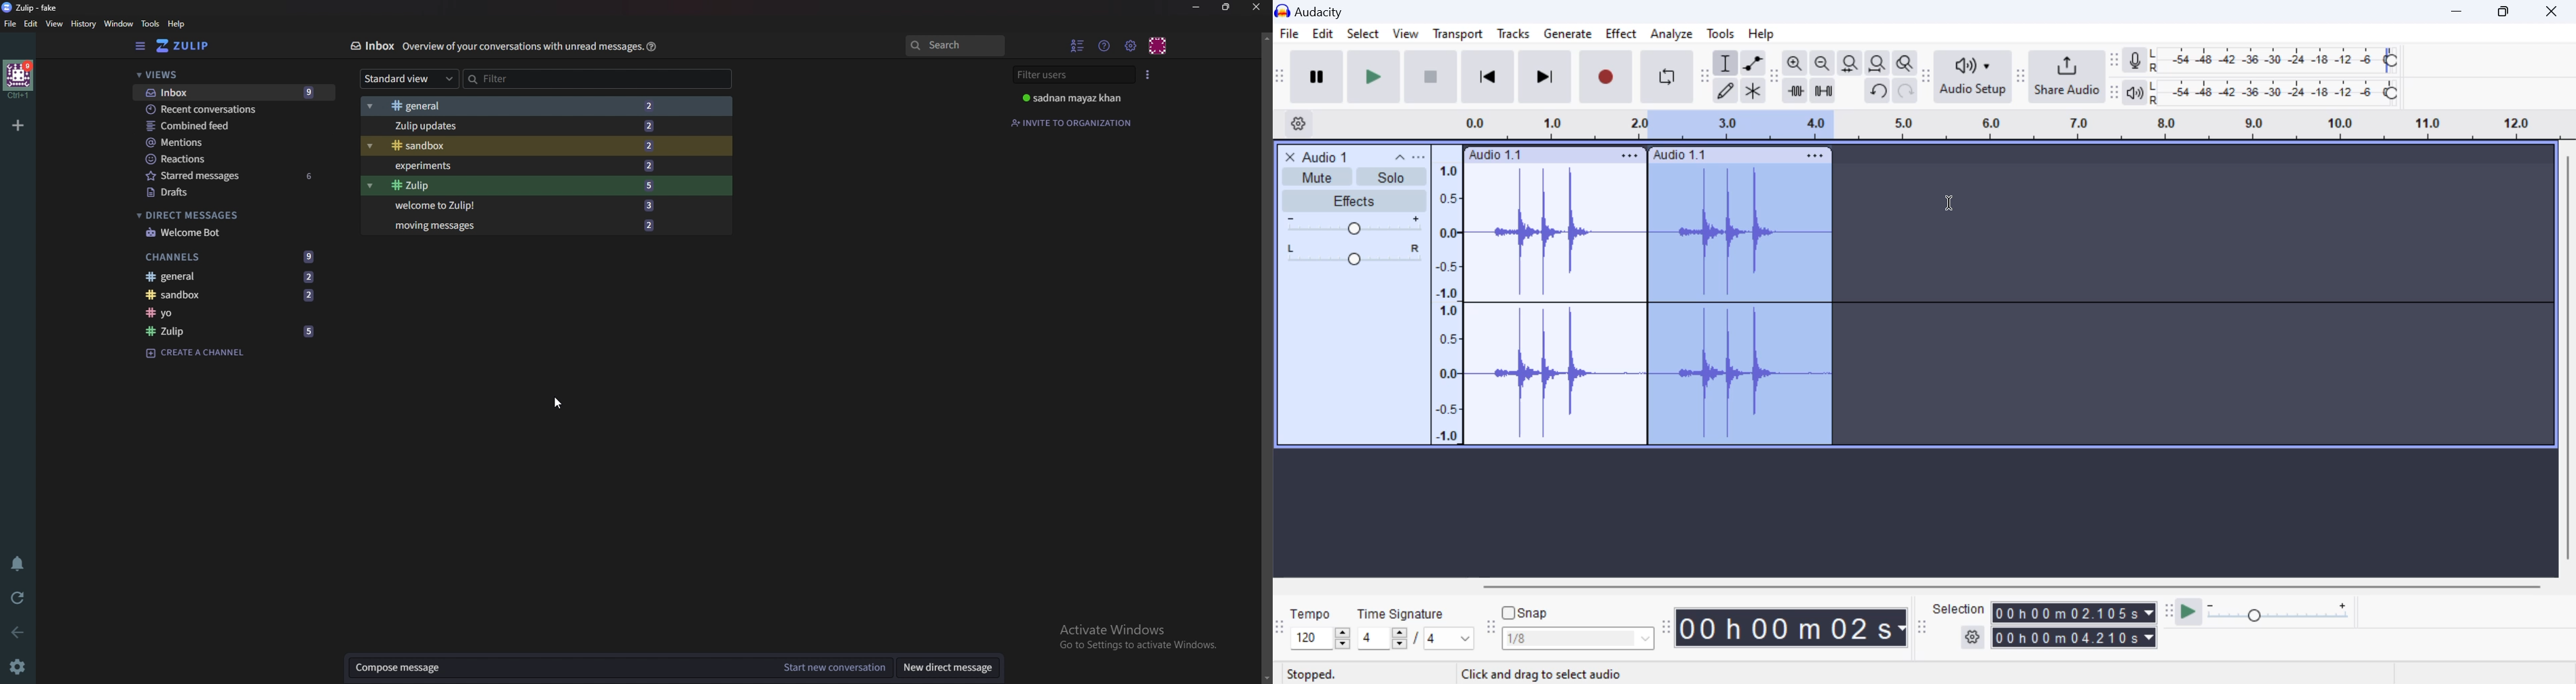 The width and height of the screenshot is (2576, 700). Describe the element at coordinates (1419, 157) in the screenshot. I see `open menu` at that location.